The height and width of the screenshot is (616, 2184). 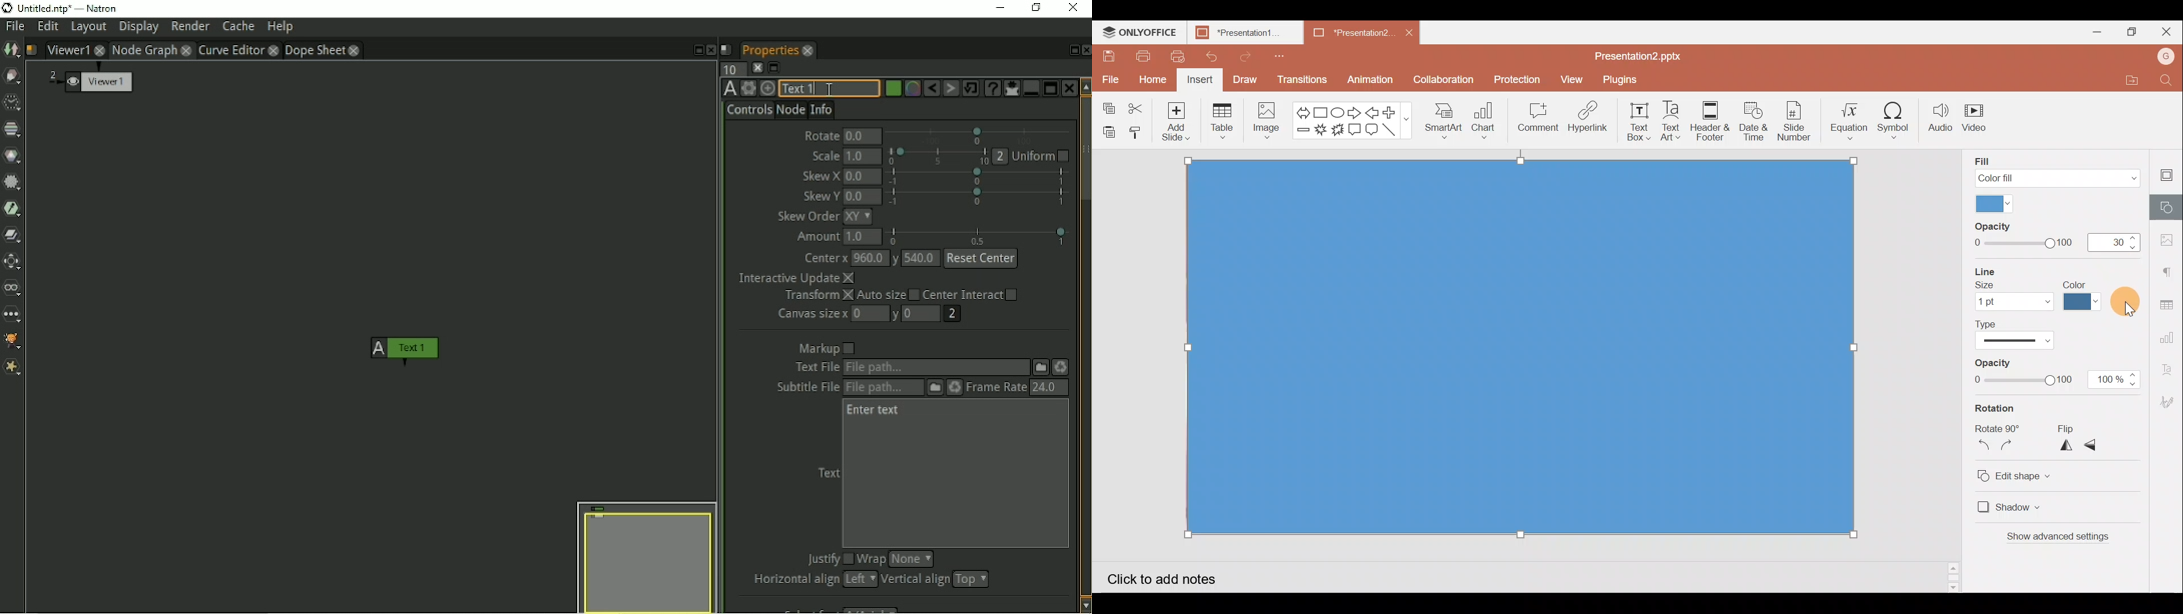 What do you see at coordinates (1201, 80) in the screenshot?
I see `Insert` at bounding box center [1201, 80].